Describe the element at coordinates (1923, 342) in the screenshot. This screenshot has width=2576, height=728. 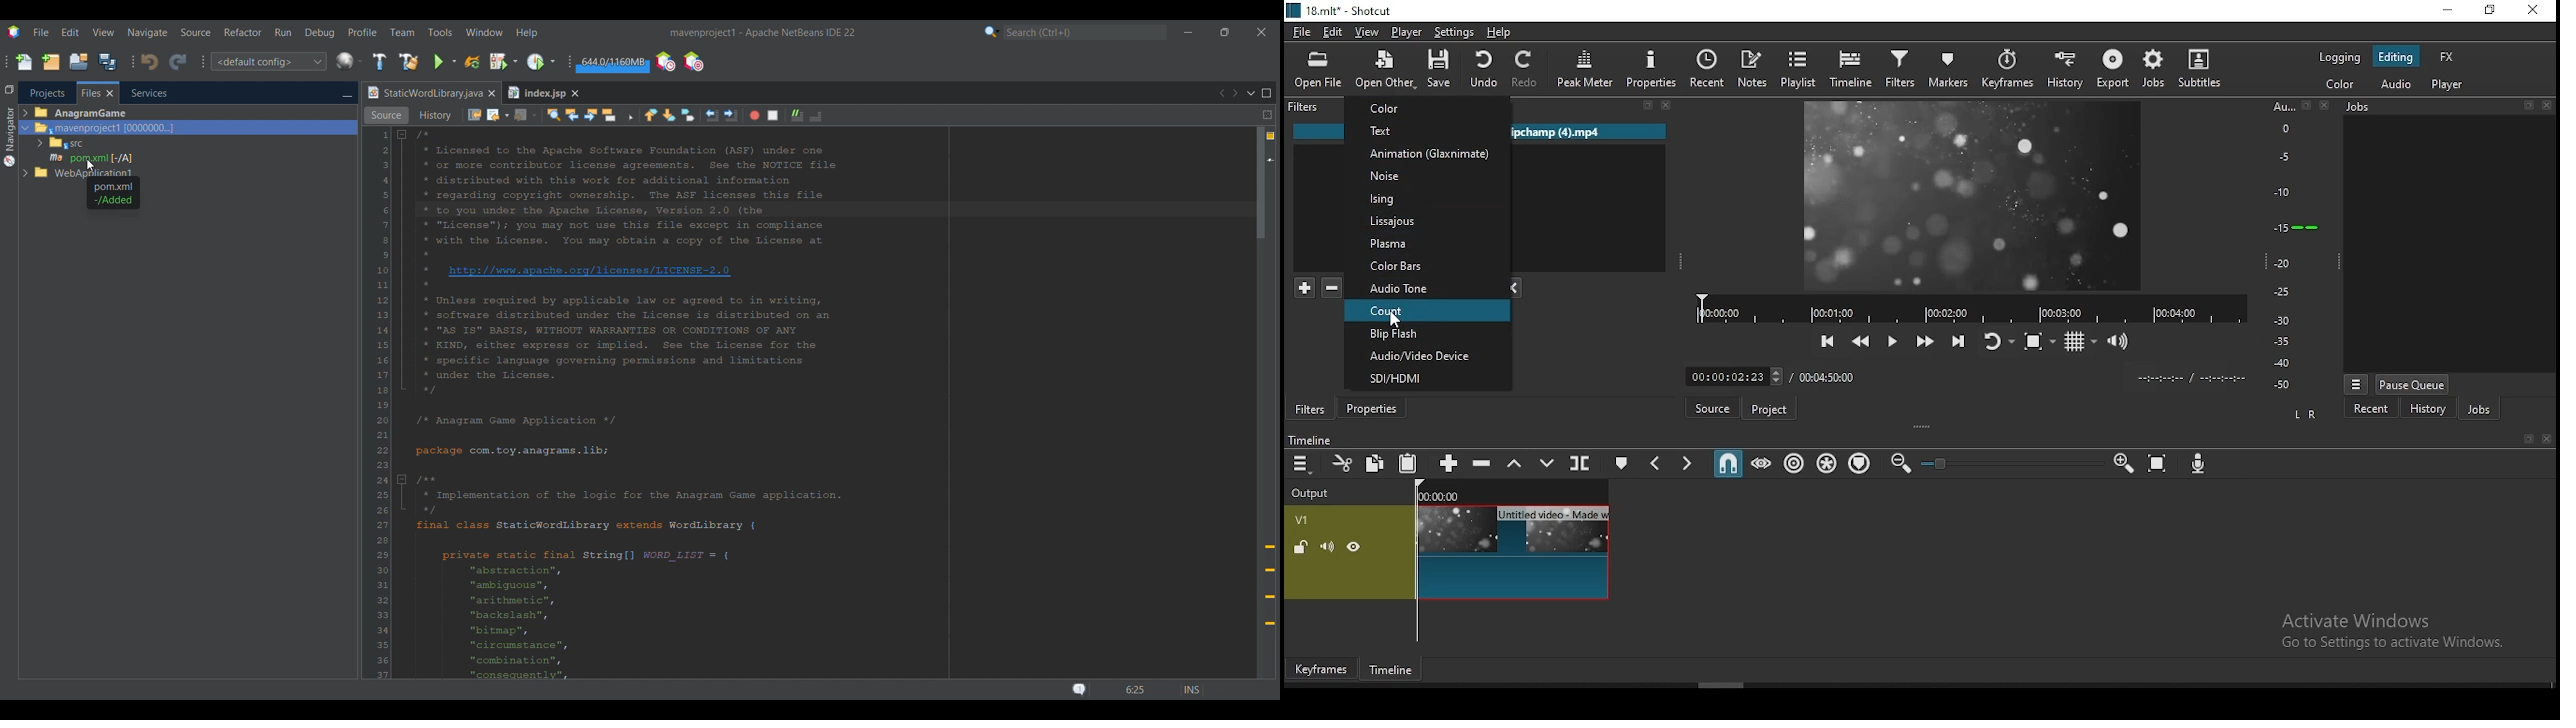
I see `` at that location.